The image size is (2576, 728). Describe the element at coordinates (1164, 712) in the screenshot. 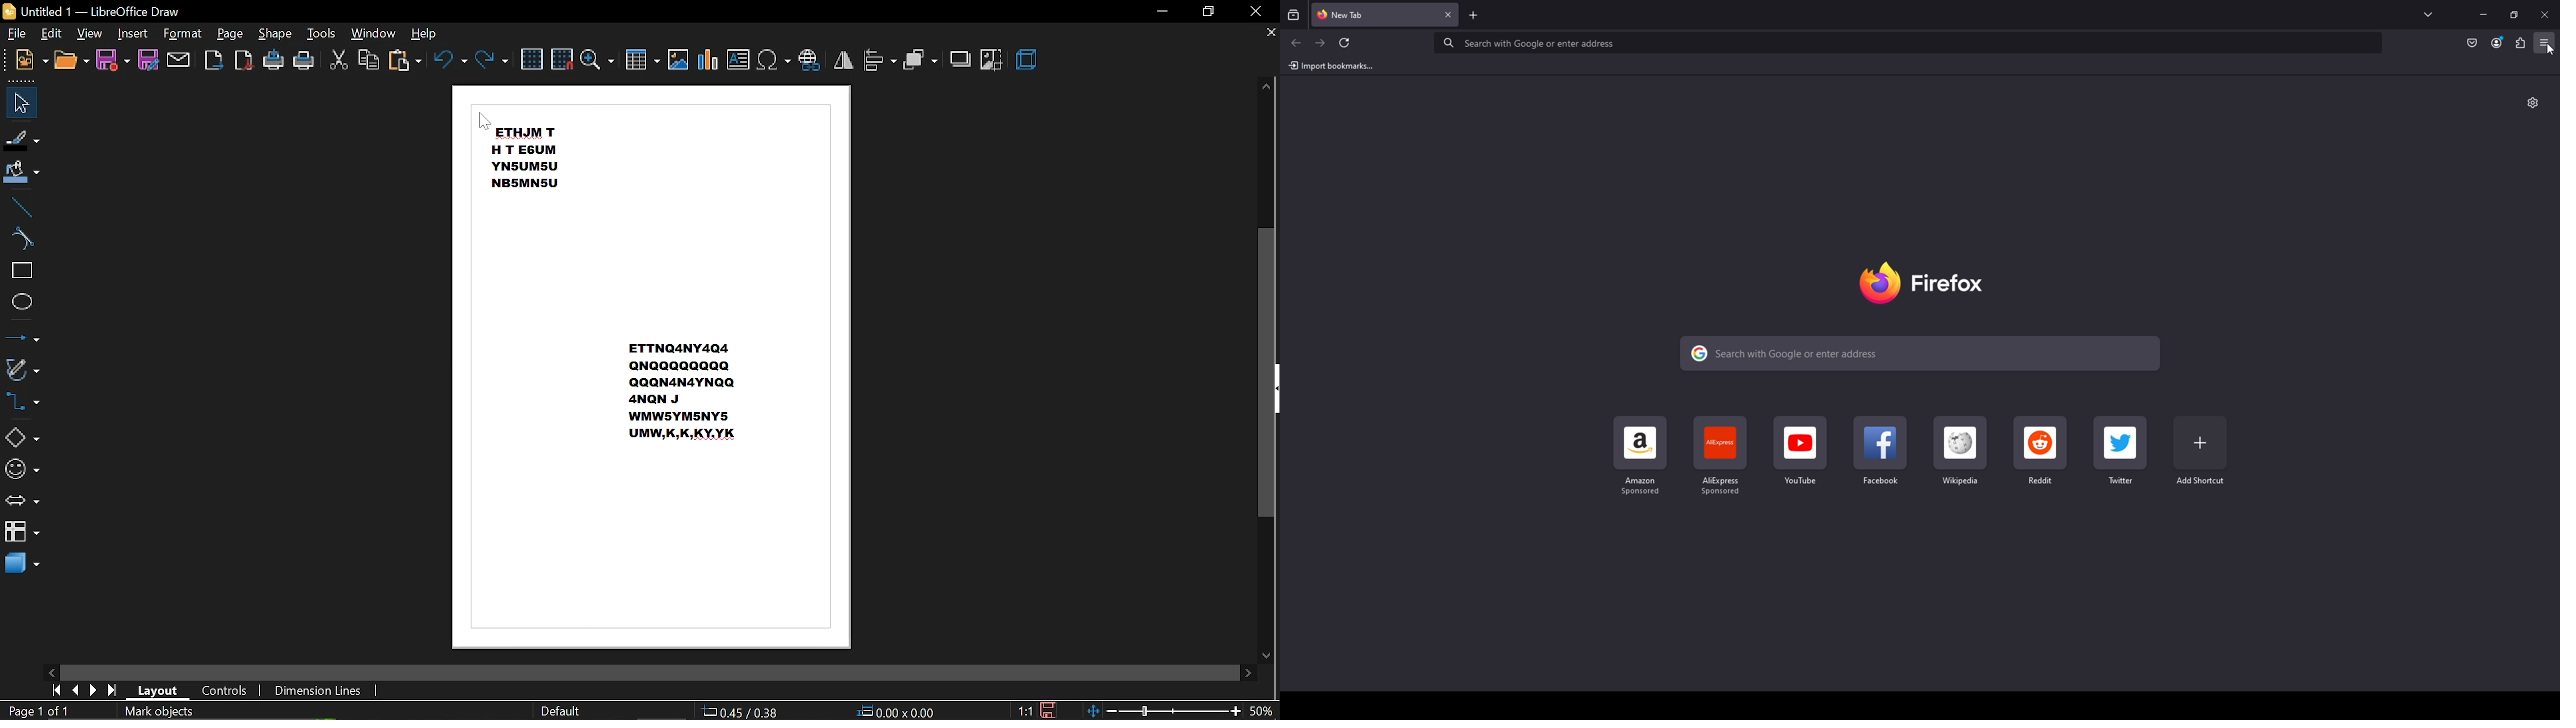

I see `change zoom` at that location.